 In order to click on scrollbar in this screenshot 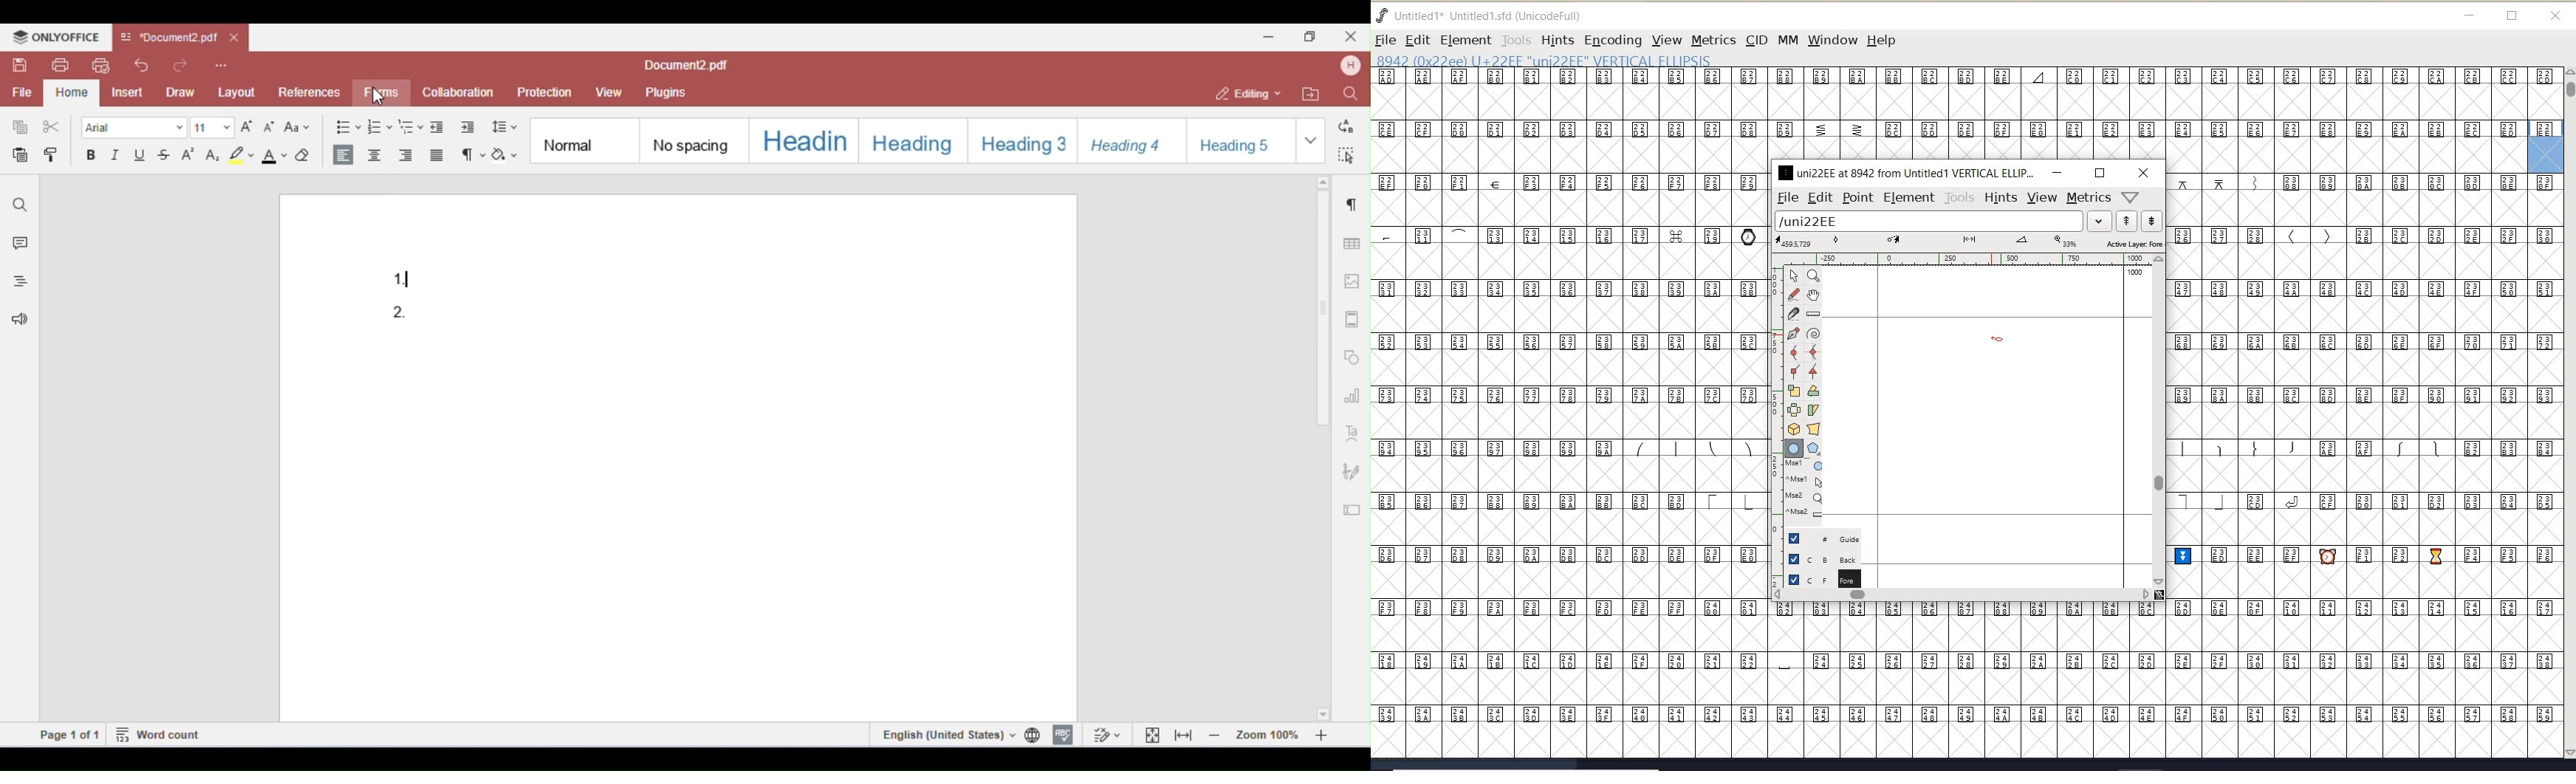, I will do `click(2157, 420)`.